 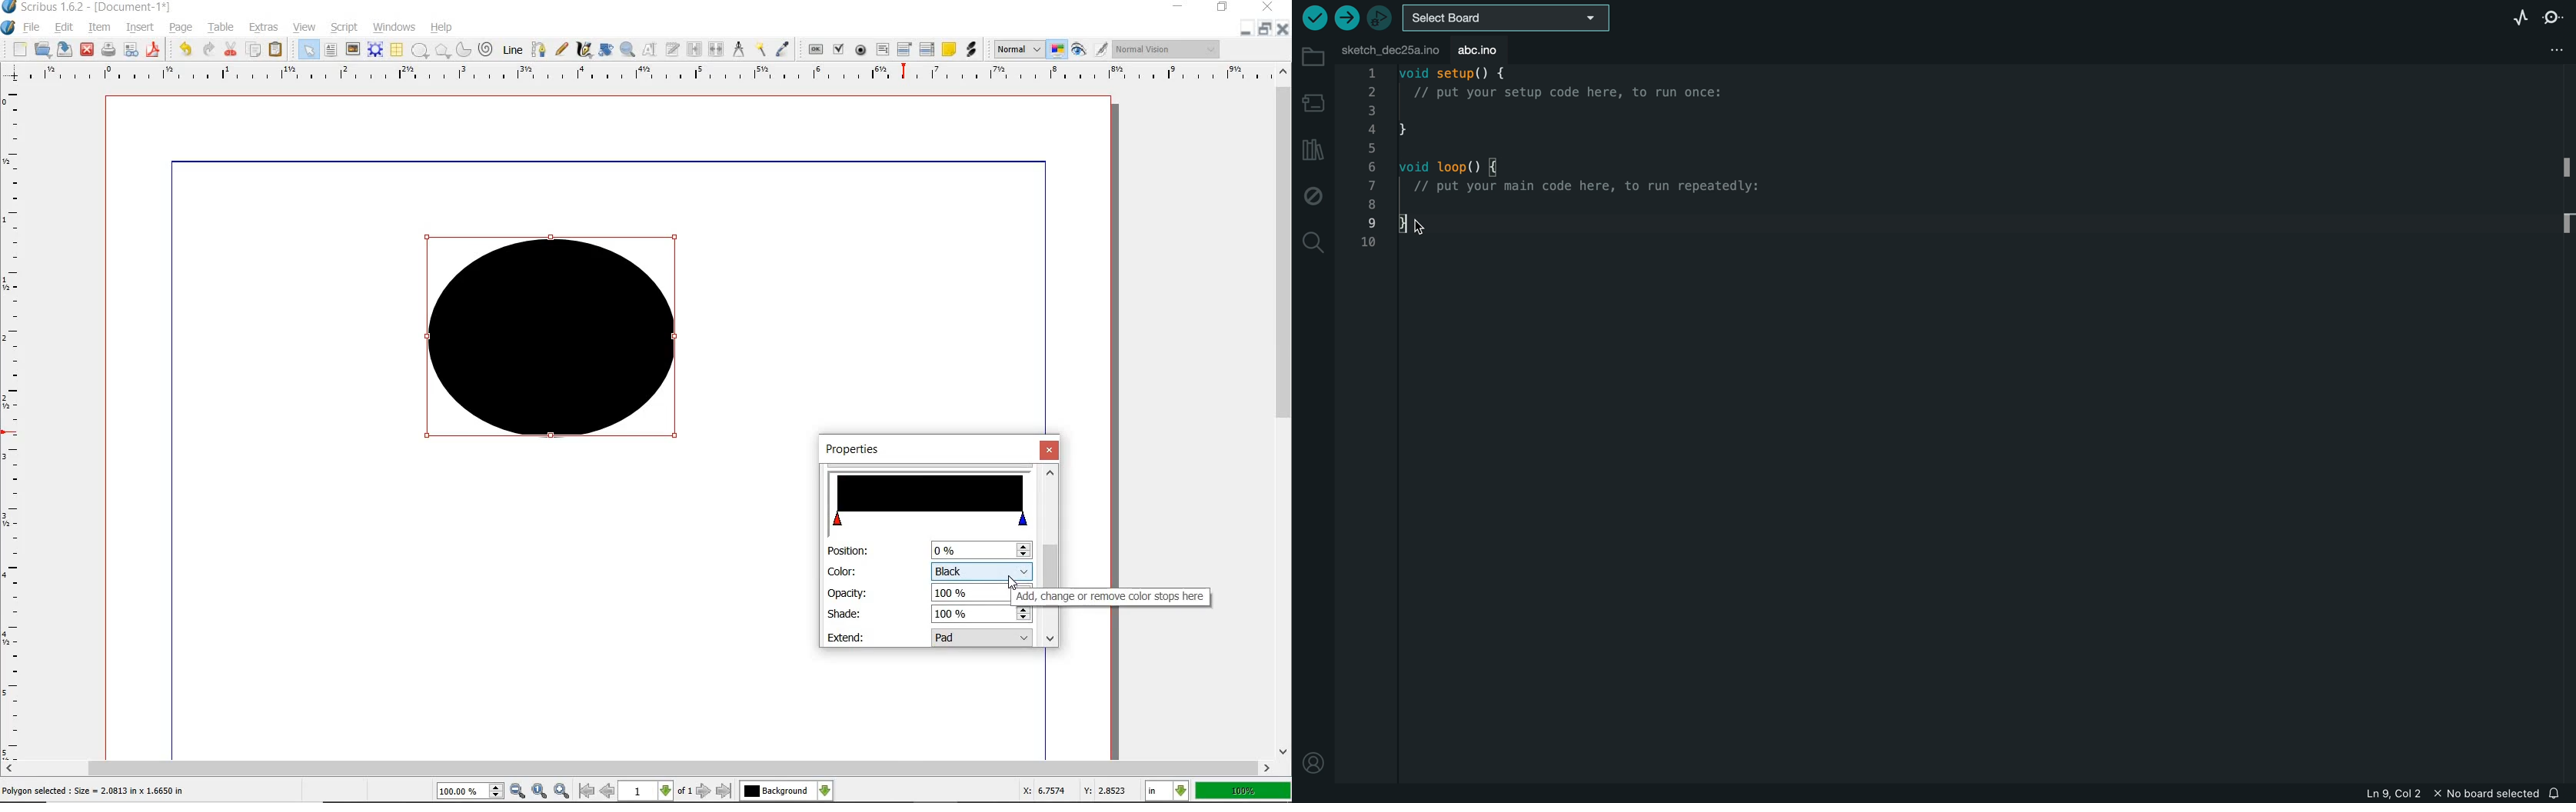 I want to click on RULER, so click(x=13, y=426).